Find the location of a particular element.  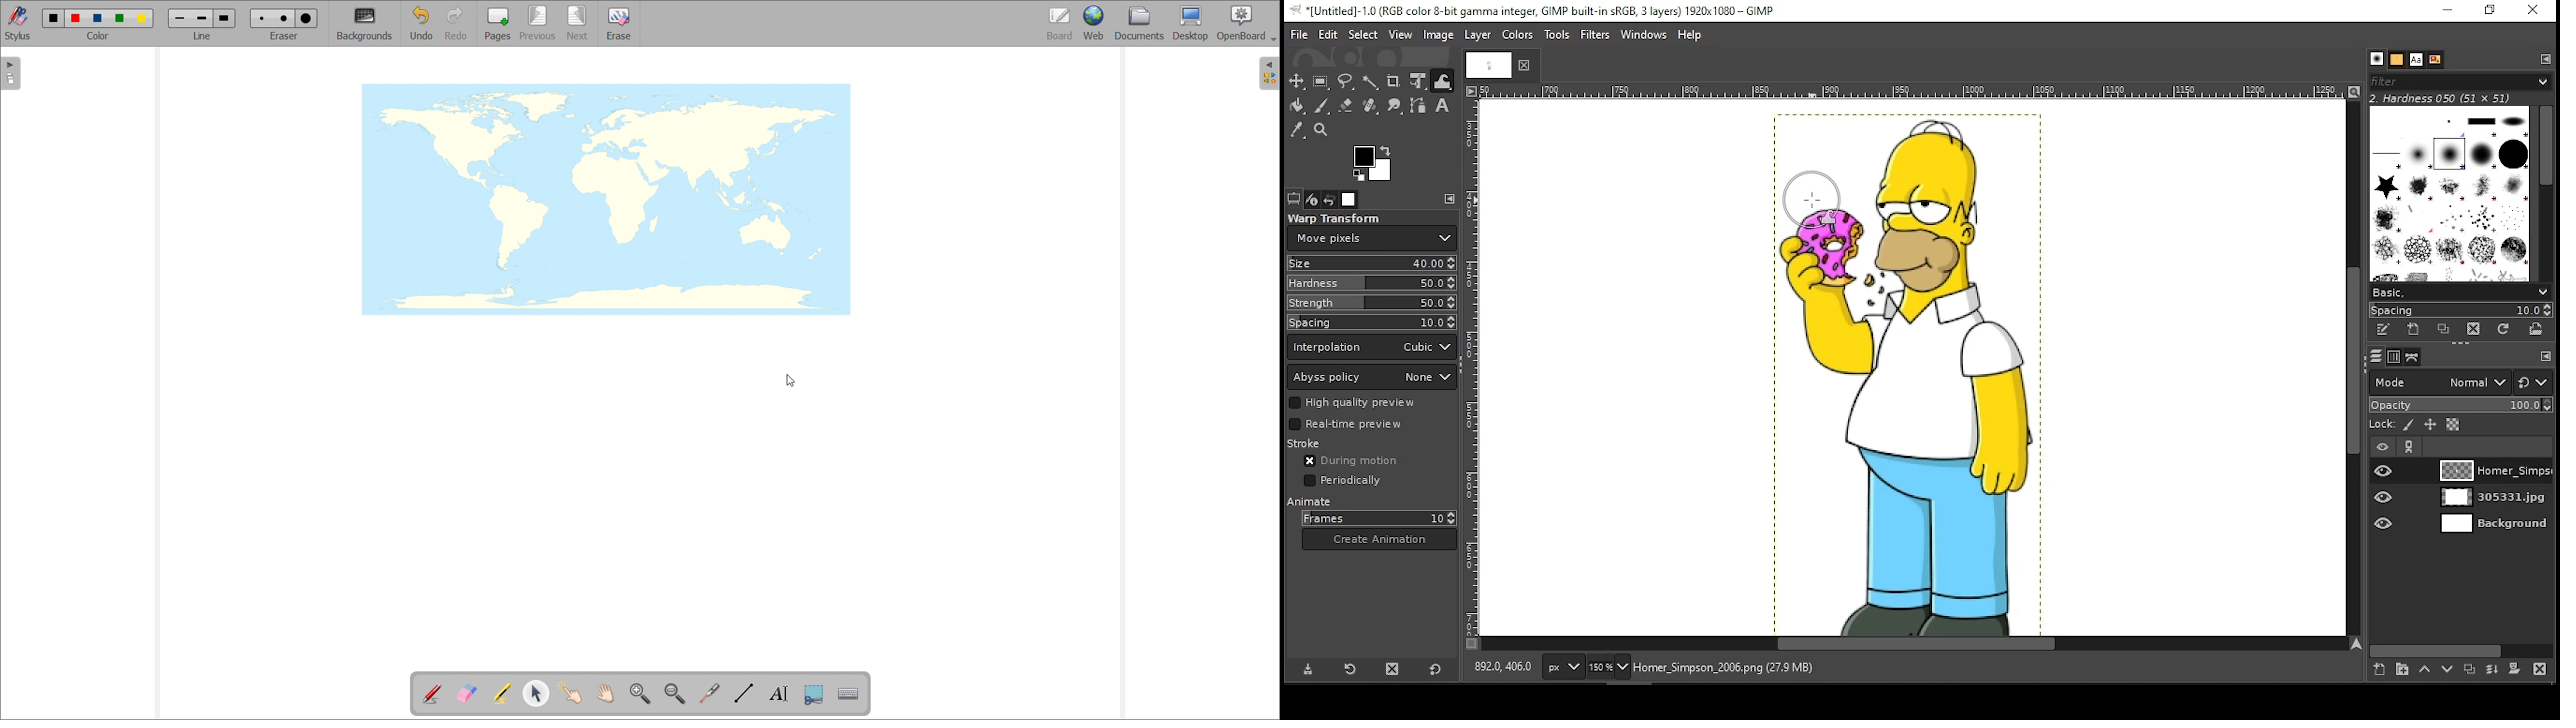

smudge tool is located at coordinates (1395, 105).